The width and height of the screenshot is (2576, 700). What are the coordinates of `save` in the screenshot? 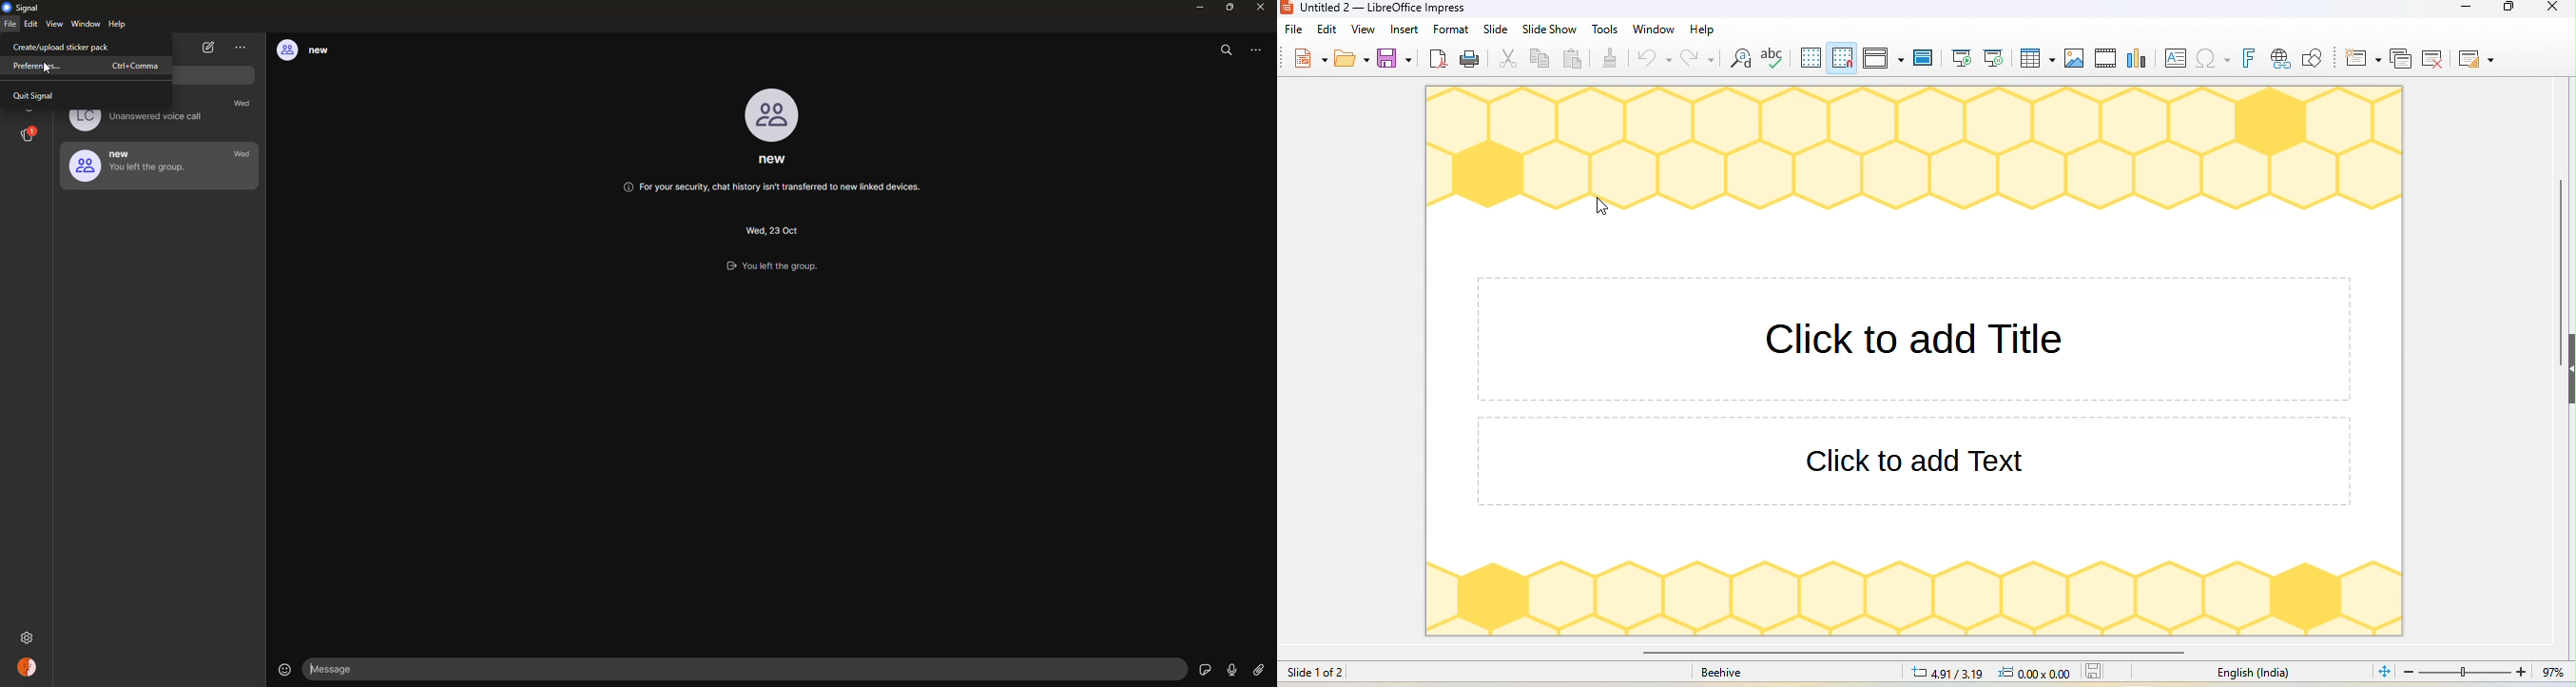 It's located at (1397, 57).